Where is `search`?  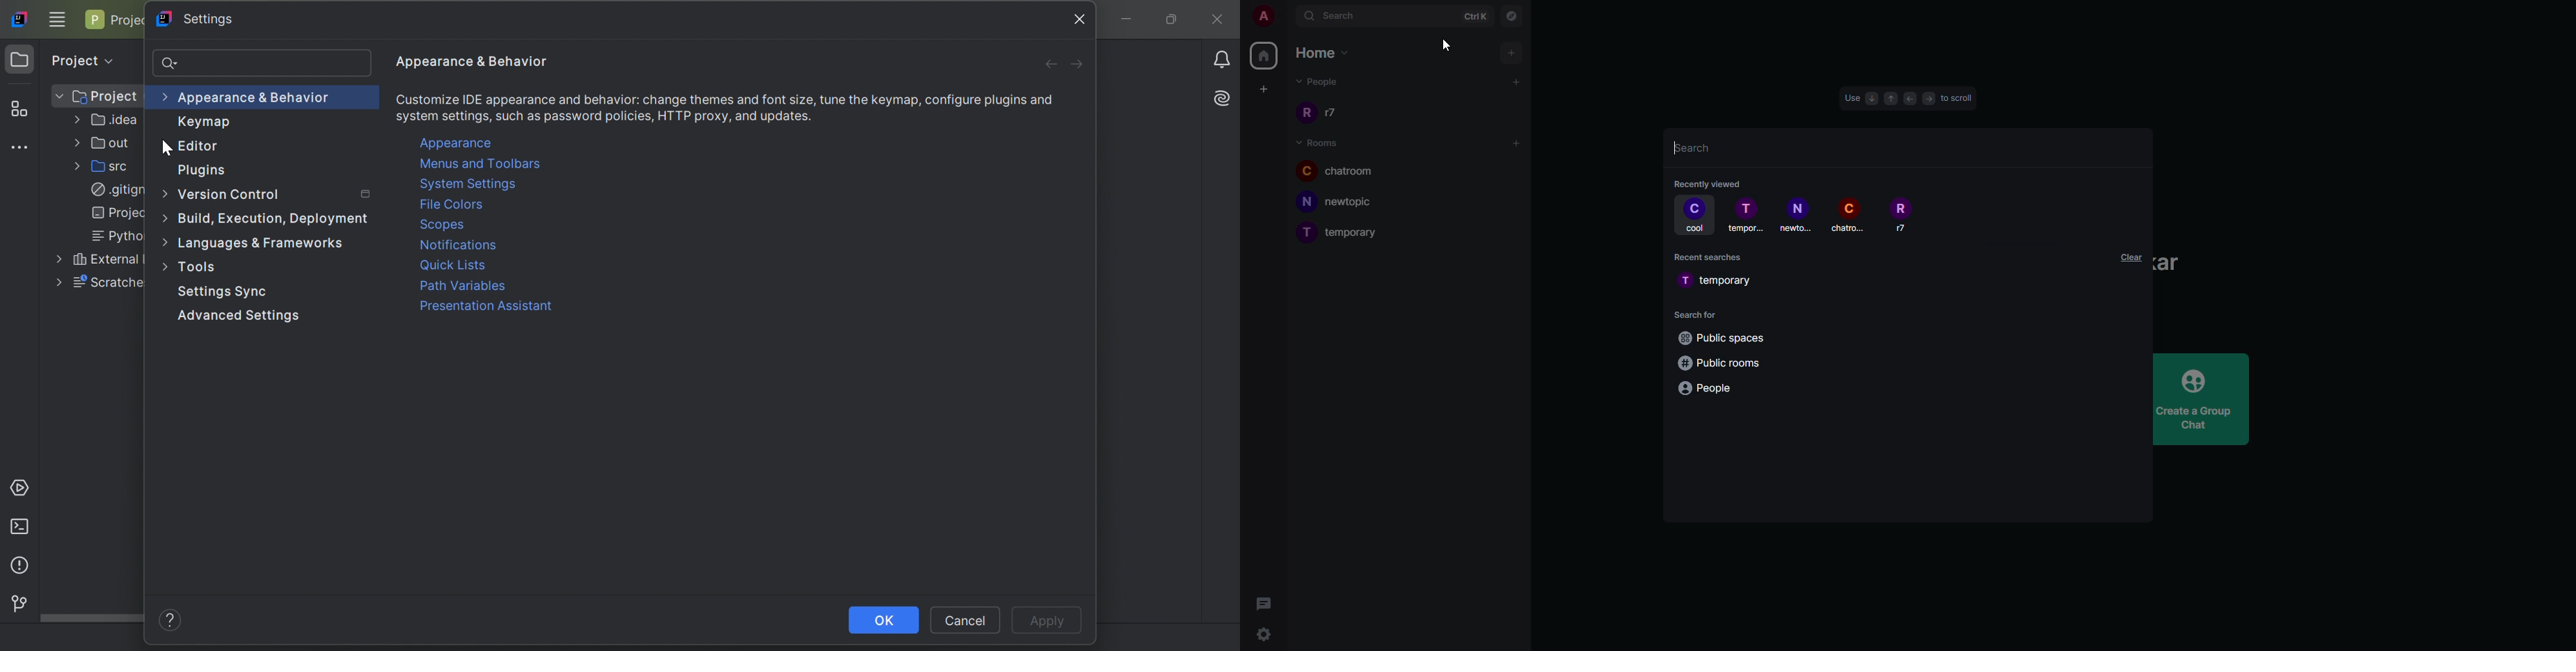 search is located at coordinates (1335, 15).